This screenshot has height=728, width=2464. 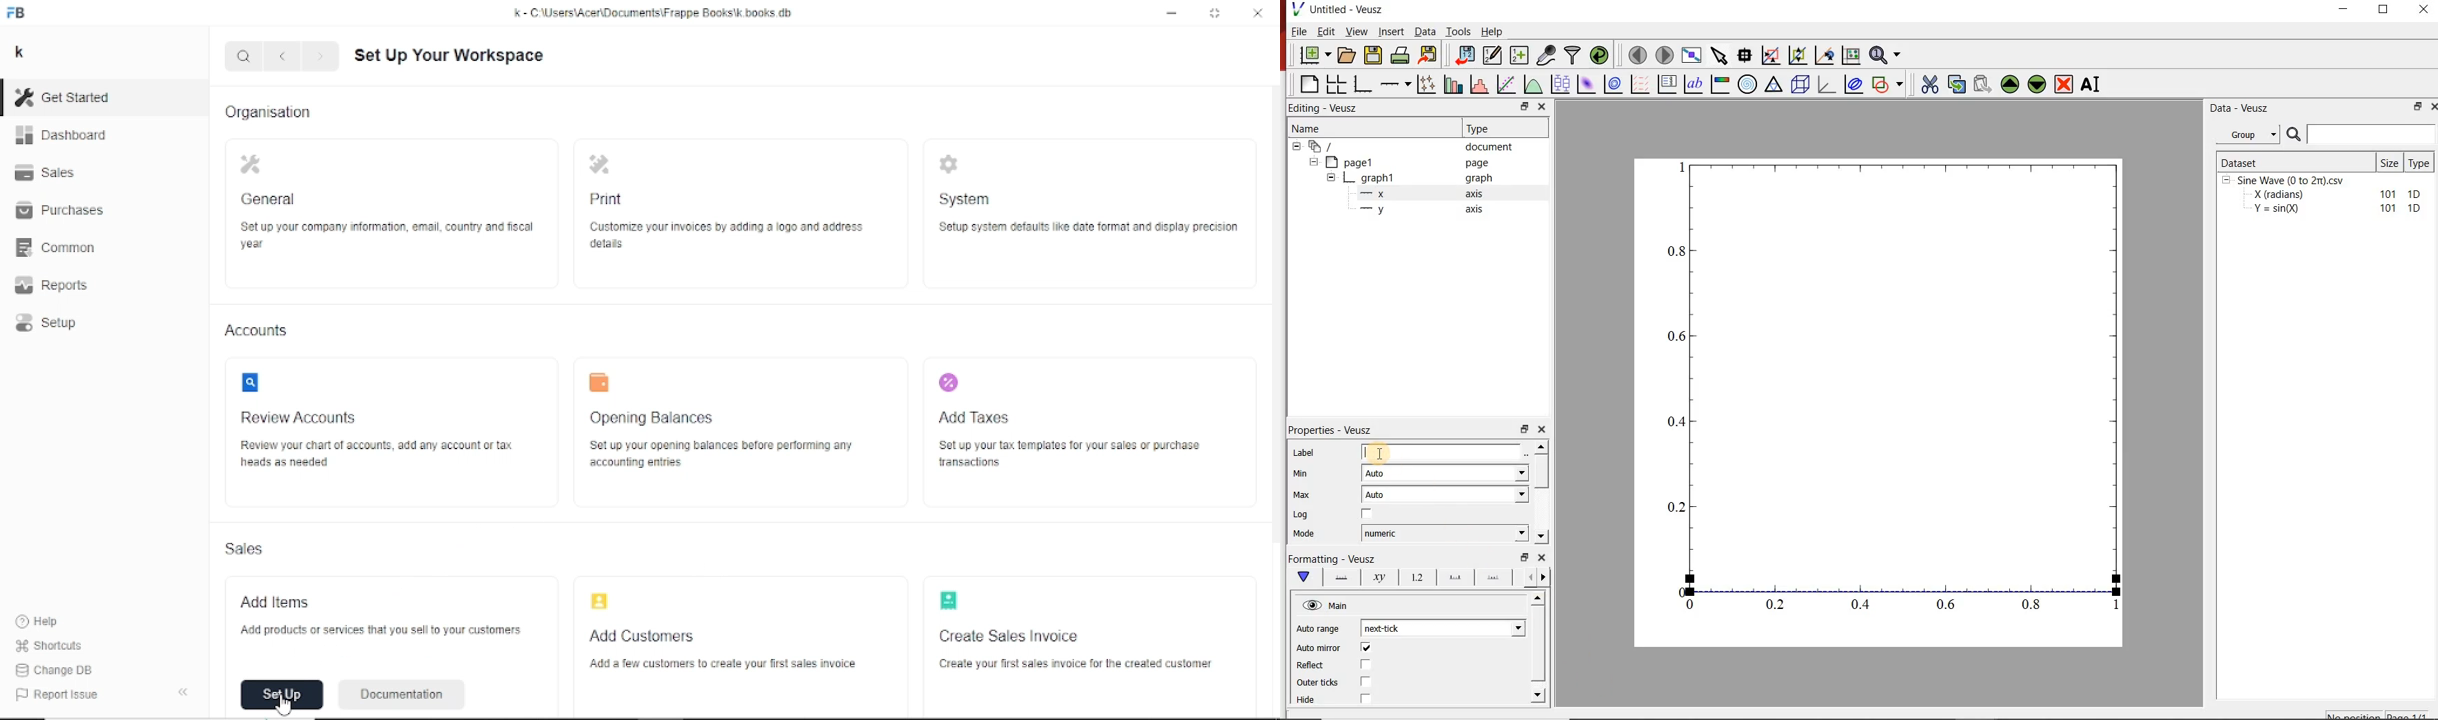 What do you see at coordinates (1455, 83) in the screenshot?
I see `plot bar charts` at bounding box center [1455, 83].